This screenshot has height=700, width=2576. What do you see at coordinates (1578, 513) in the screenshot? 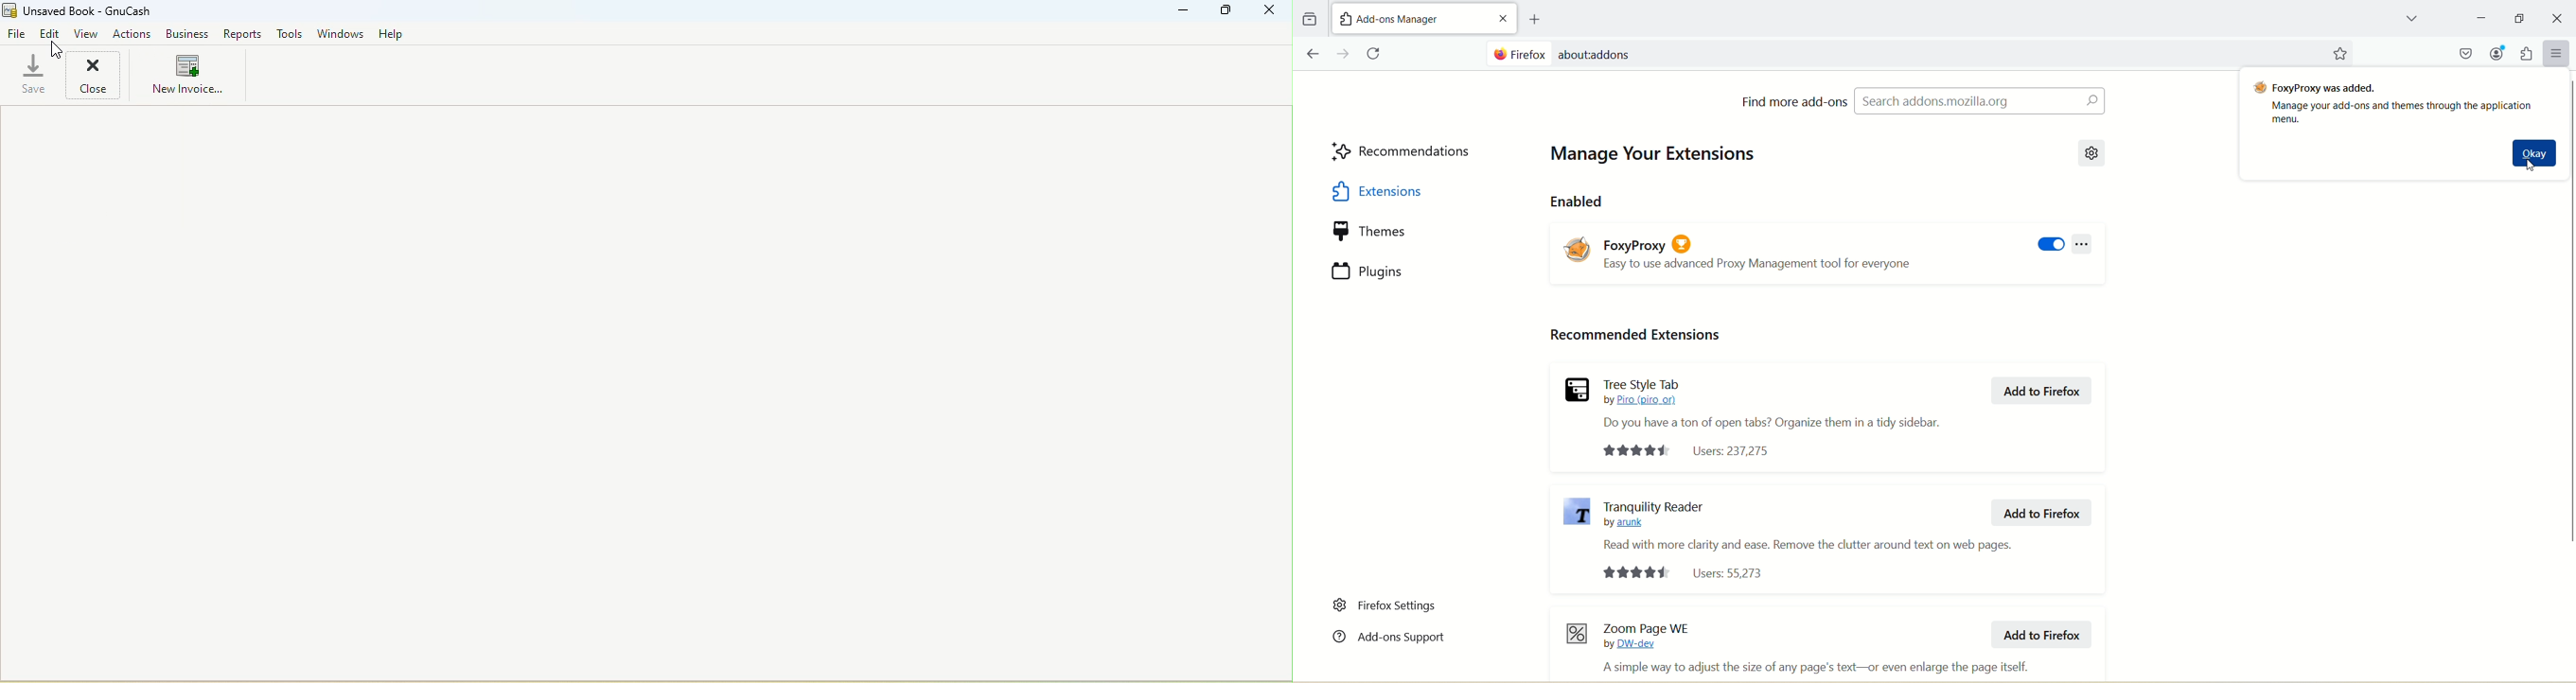
I see `Tranquility Reader Icon` at bounding box center [1578, 513].